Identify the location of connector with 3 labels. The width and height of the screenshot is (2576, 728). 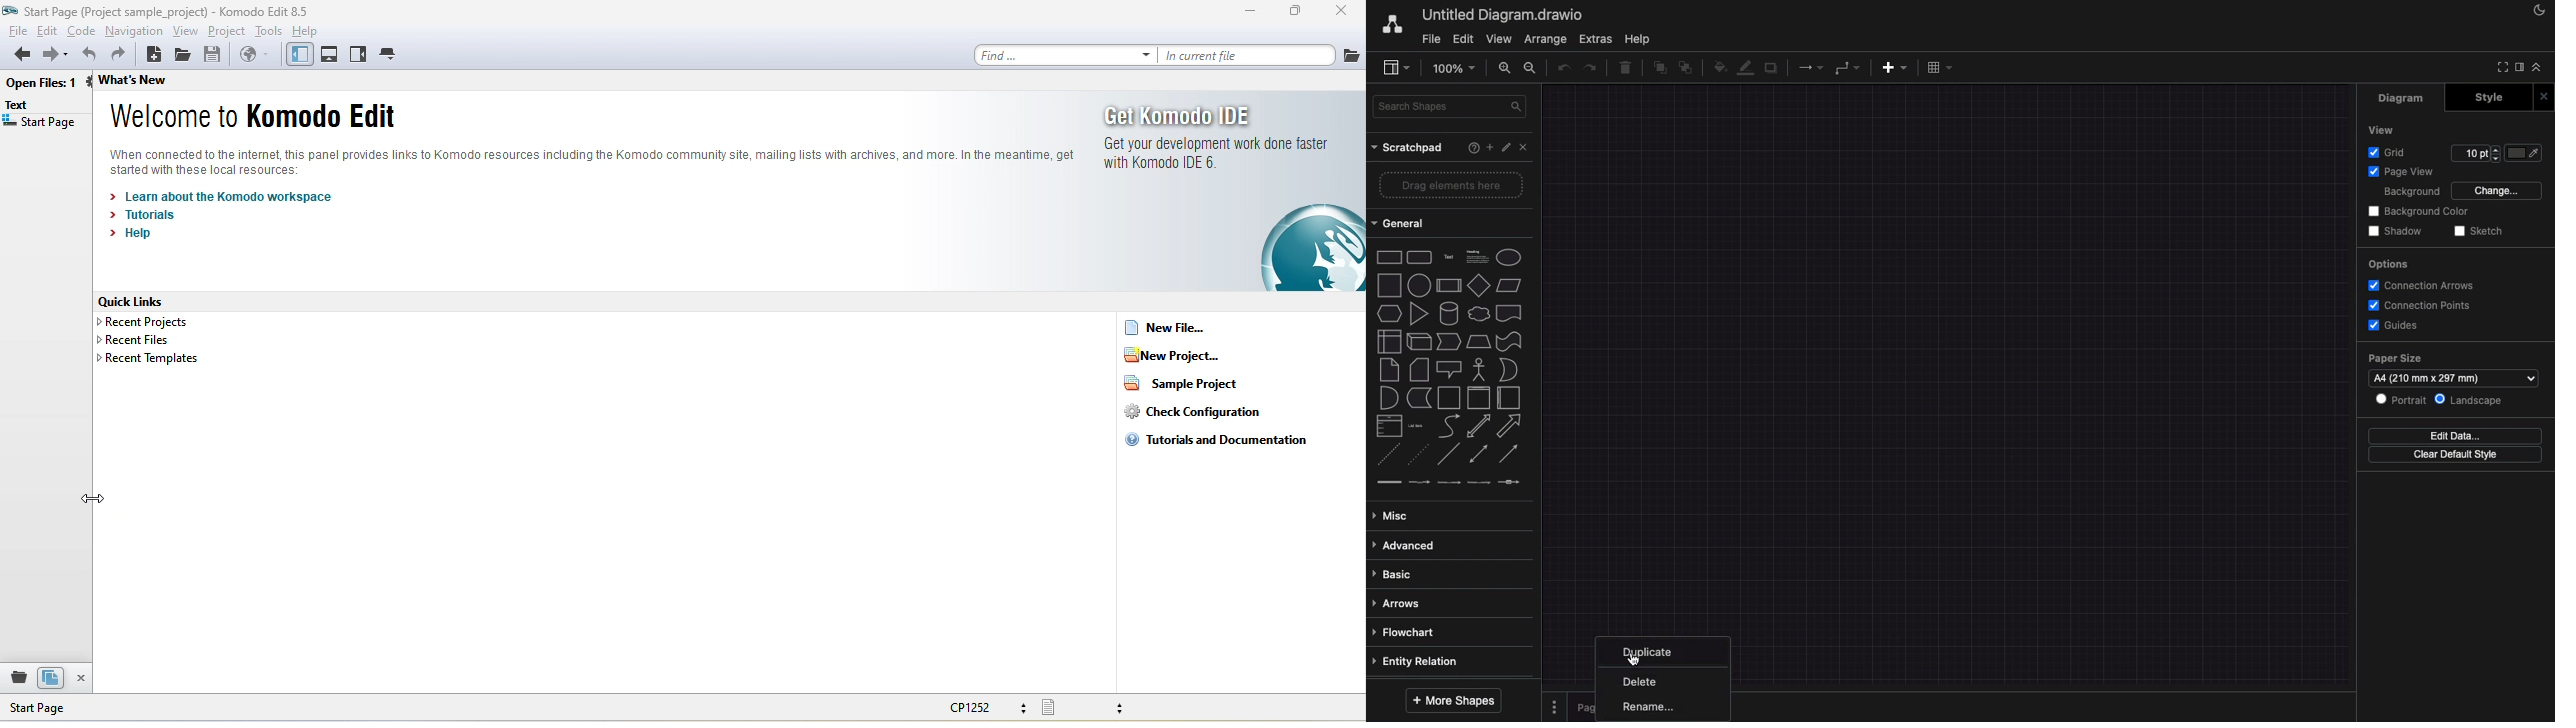
(1479, 482).